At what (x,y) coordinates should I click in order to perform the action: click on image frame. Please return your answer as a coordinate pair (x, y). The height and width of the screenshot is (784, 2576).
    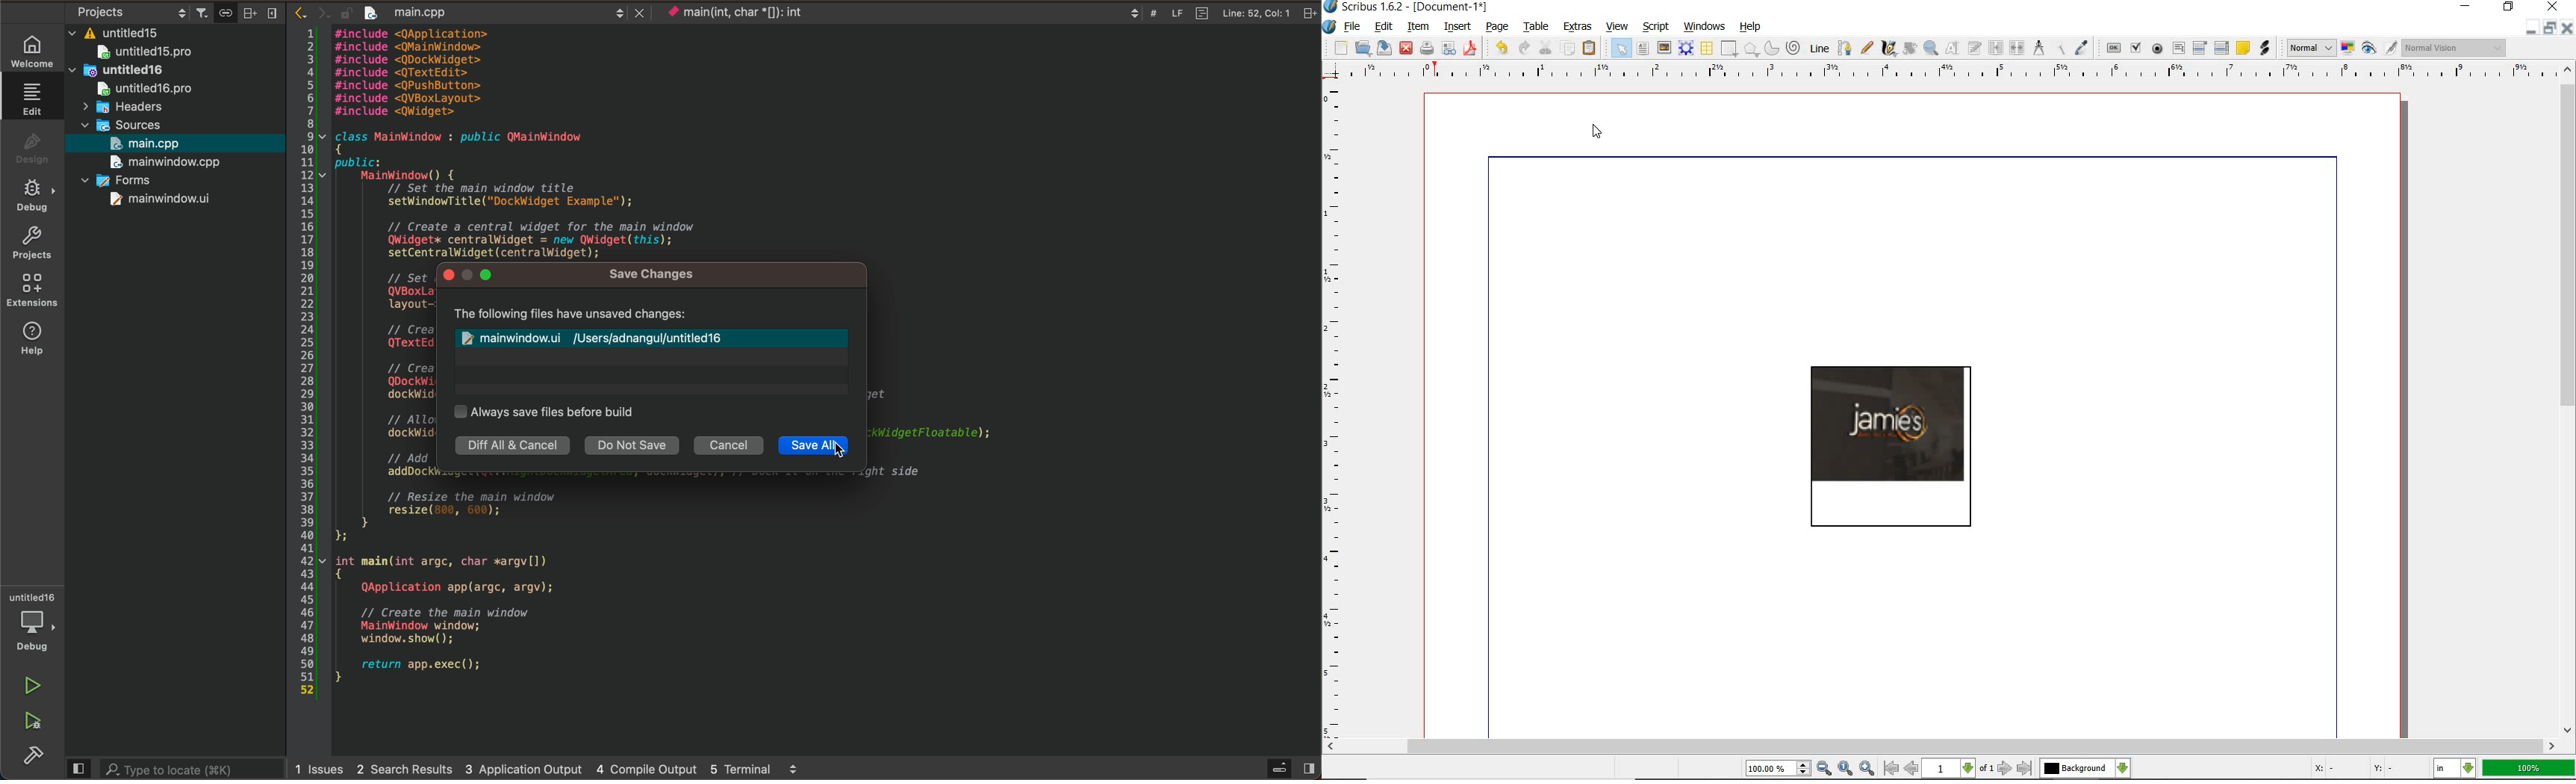
    Looking at the image, I should click on (1664, 49).